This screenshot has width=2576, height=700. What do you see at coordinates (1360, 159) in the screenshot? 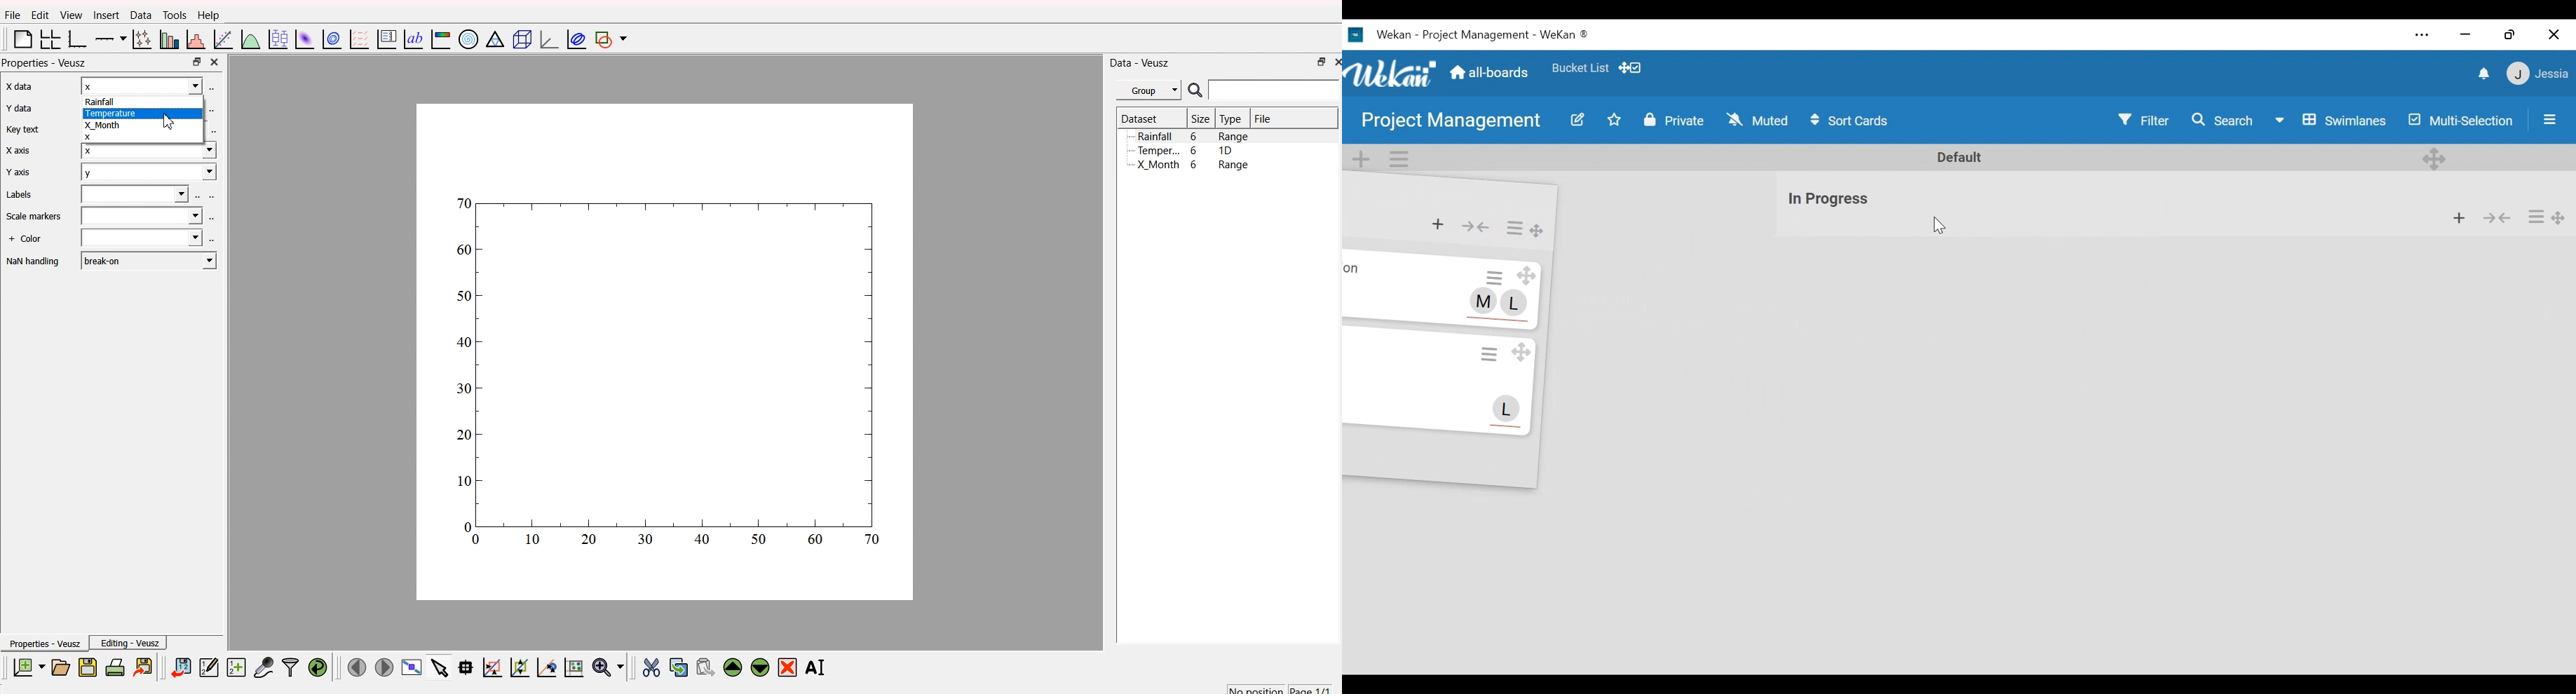
I see `Add Swimlane` at bounding box center [1360, 159].